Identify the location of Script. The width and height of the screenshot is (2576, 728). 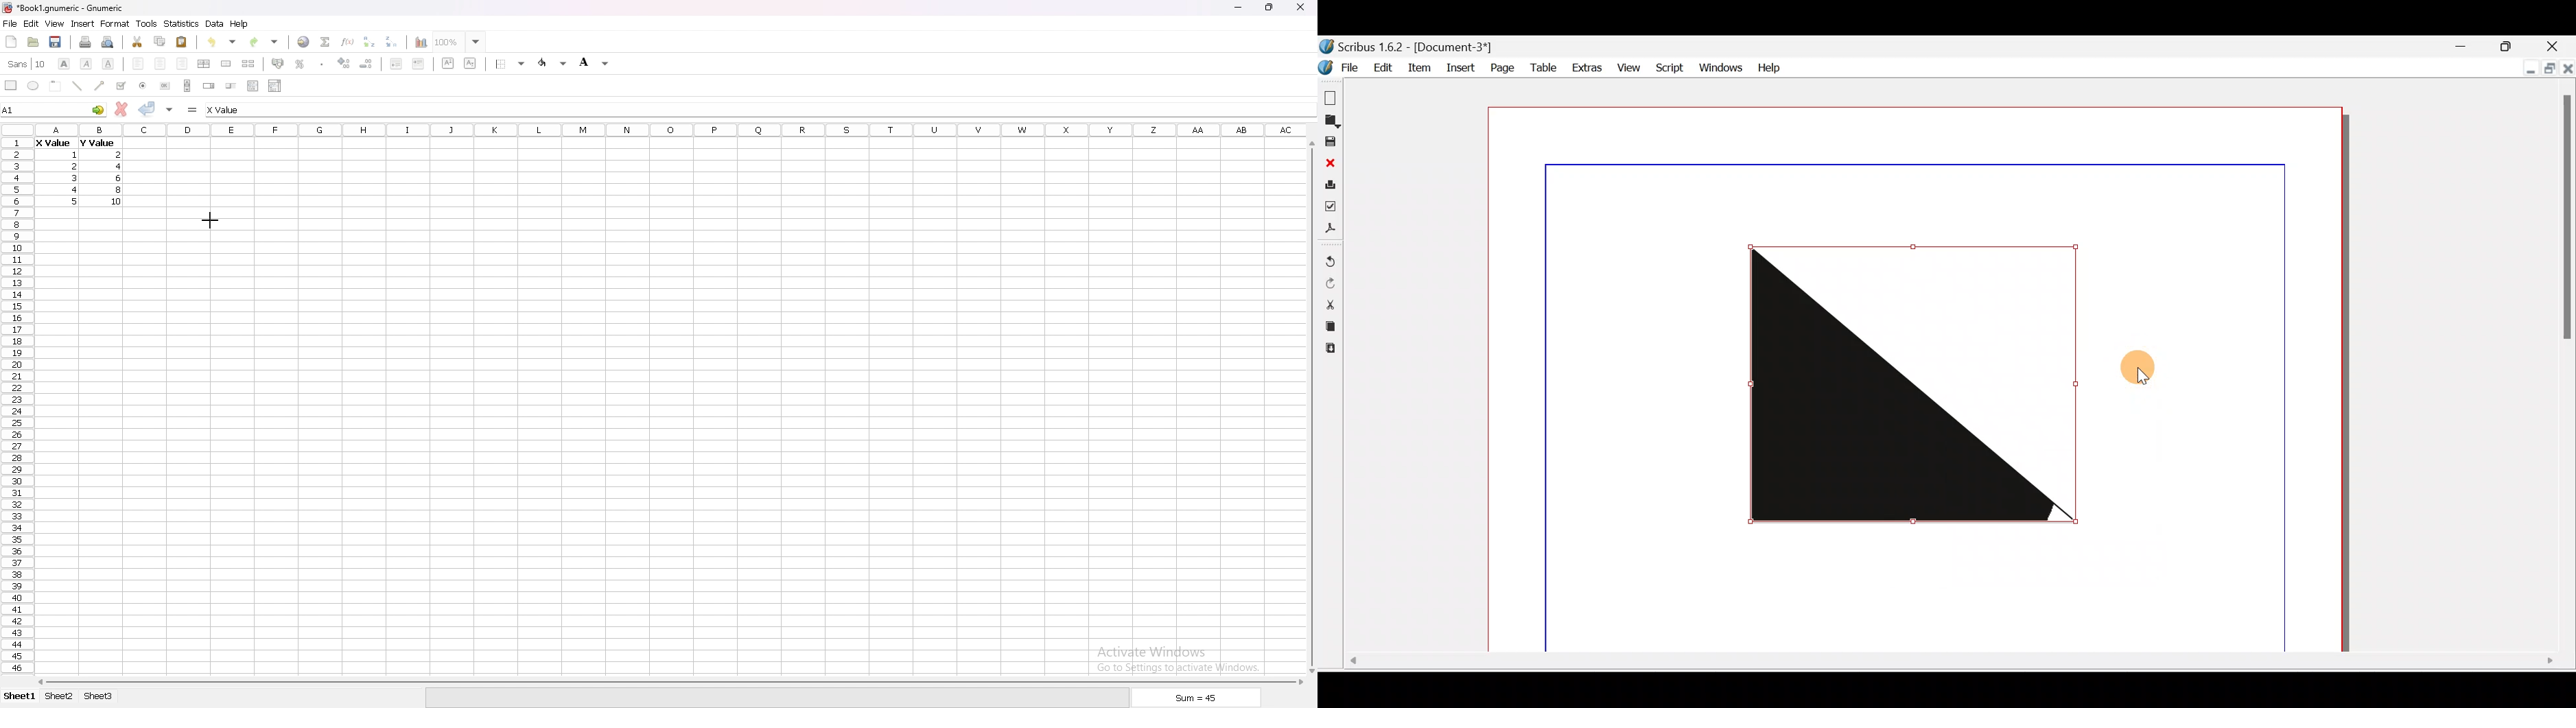
(1668, 68).